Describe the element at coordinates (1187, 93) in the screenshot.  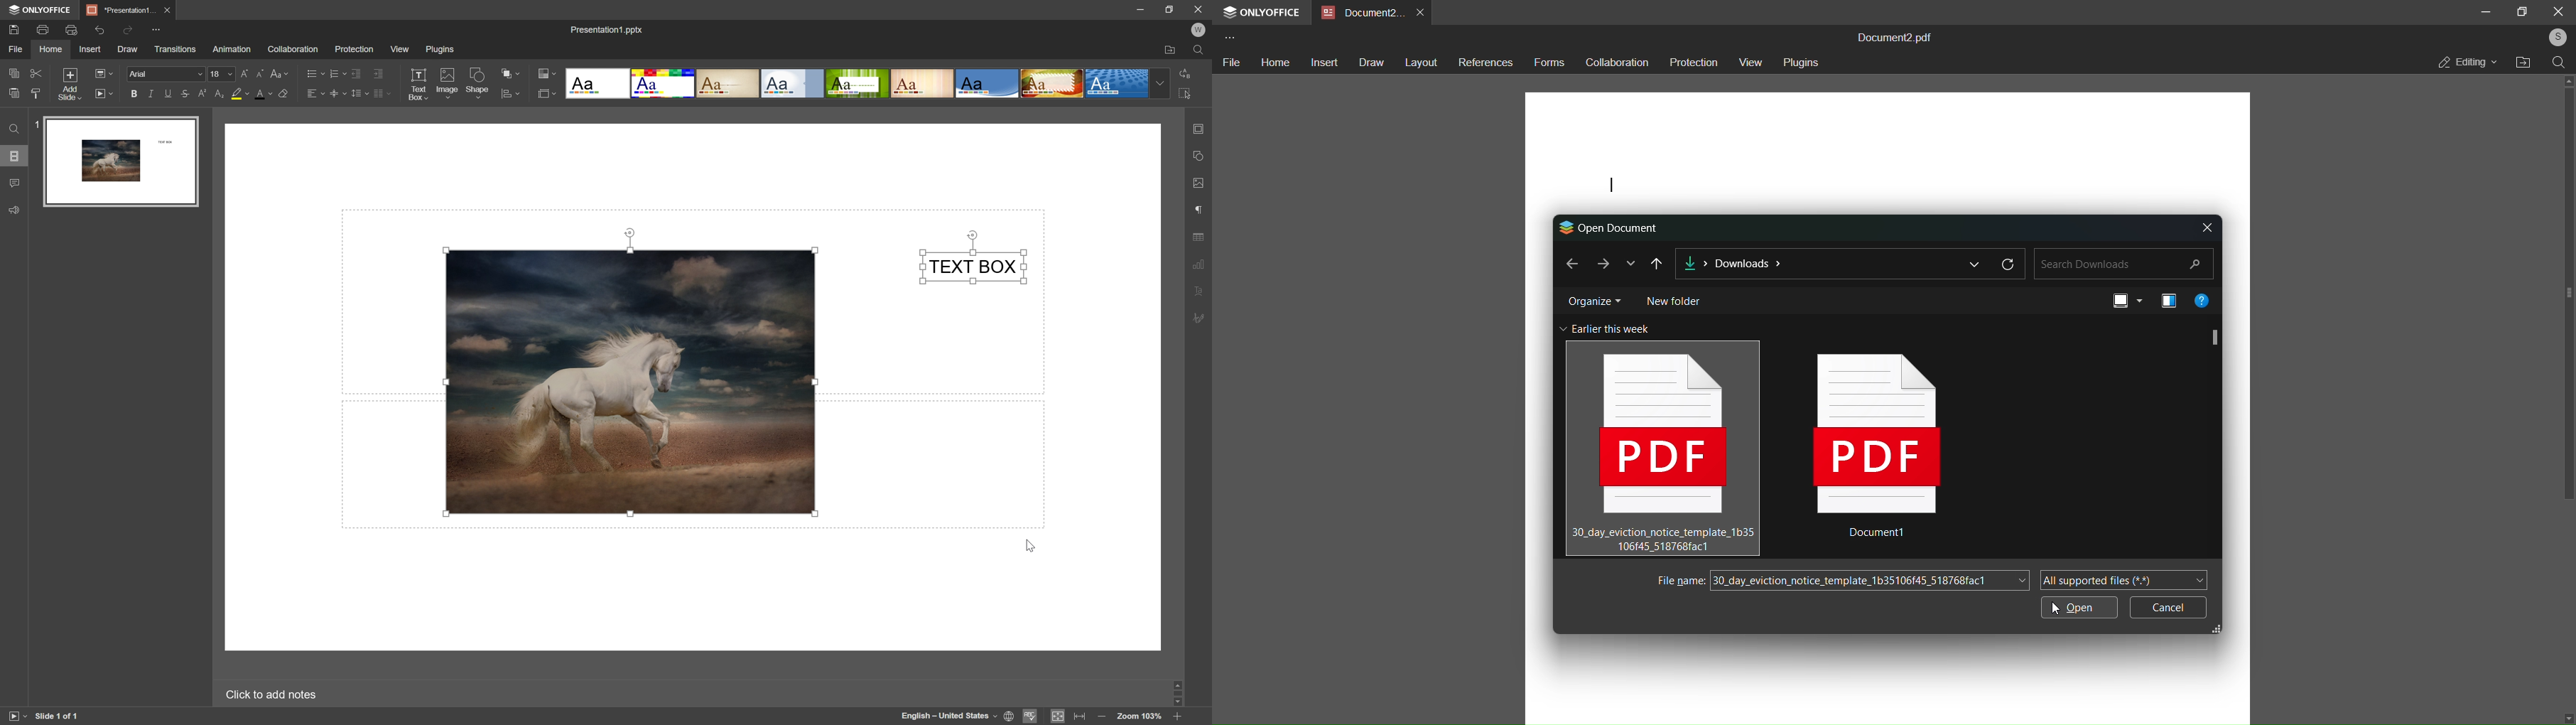
I see `select all` at that location.